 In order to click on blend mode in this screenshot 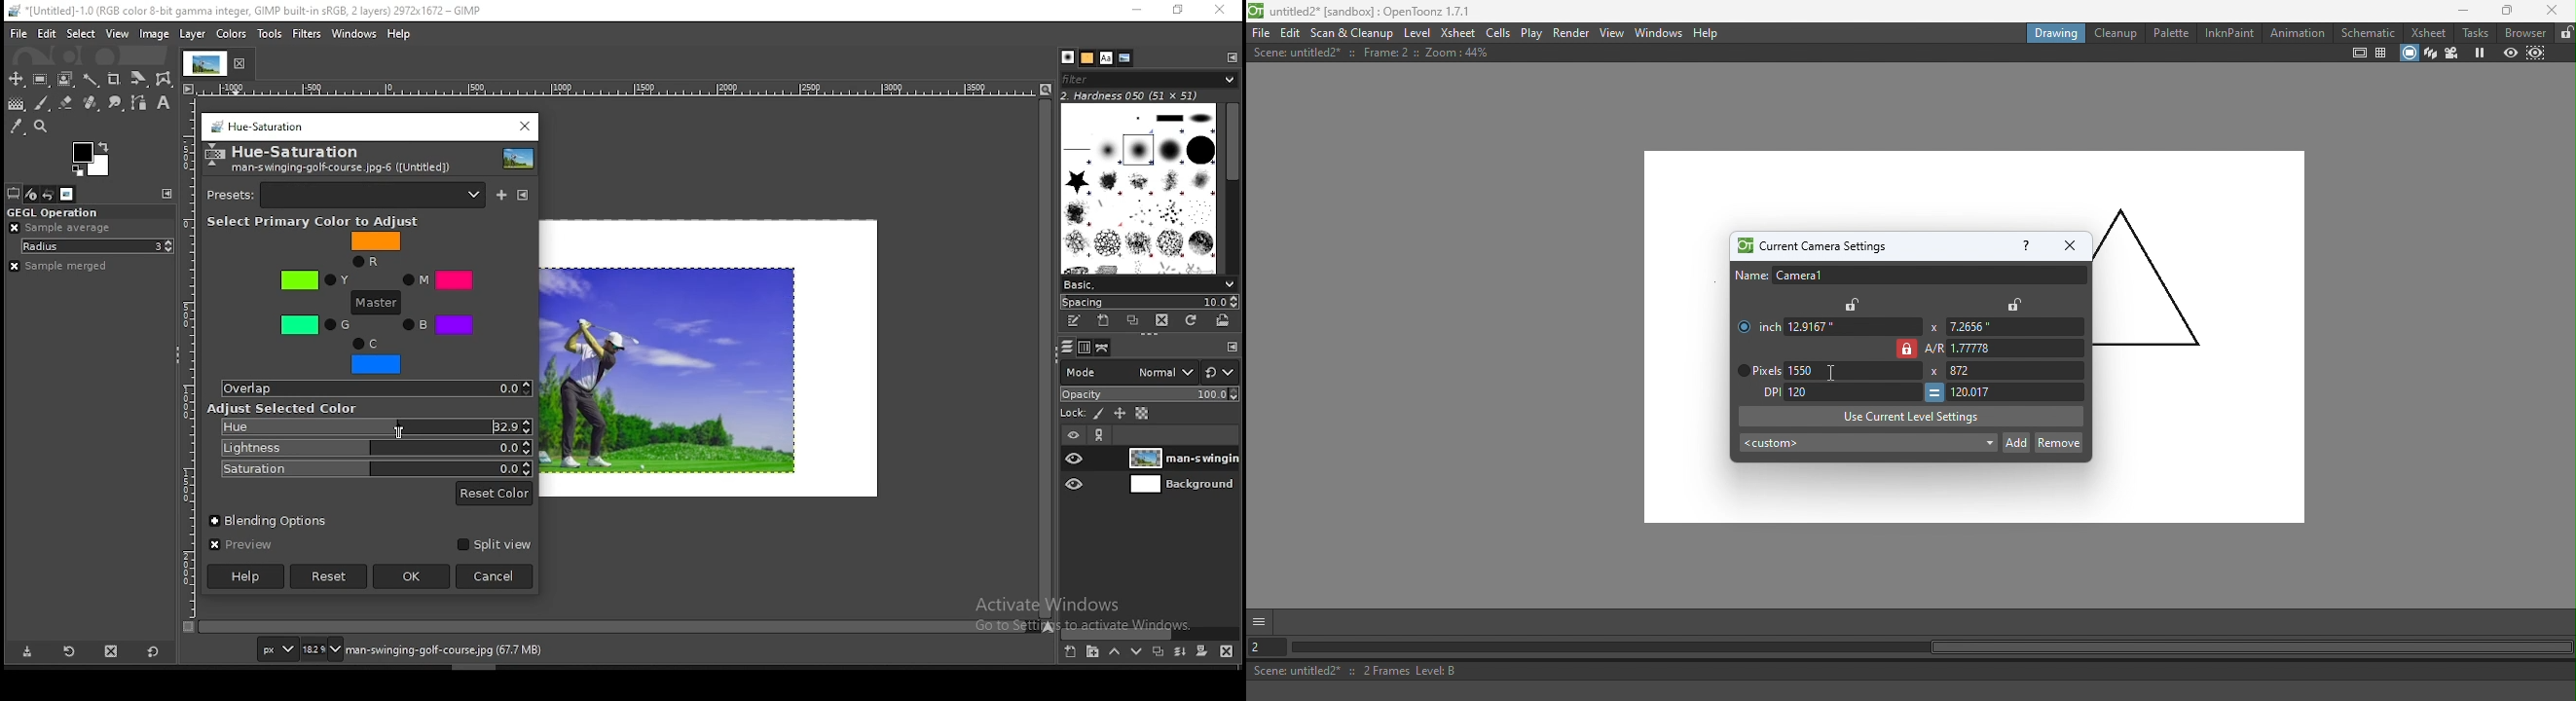, I will do `click(1150, 372)`.